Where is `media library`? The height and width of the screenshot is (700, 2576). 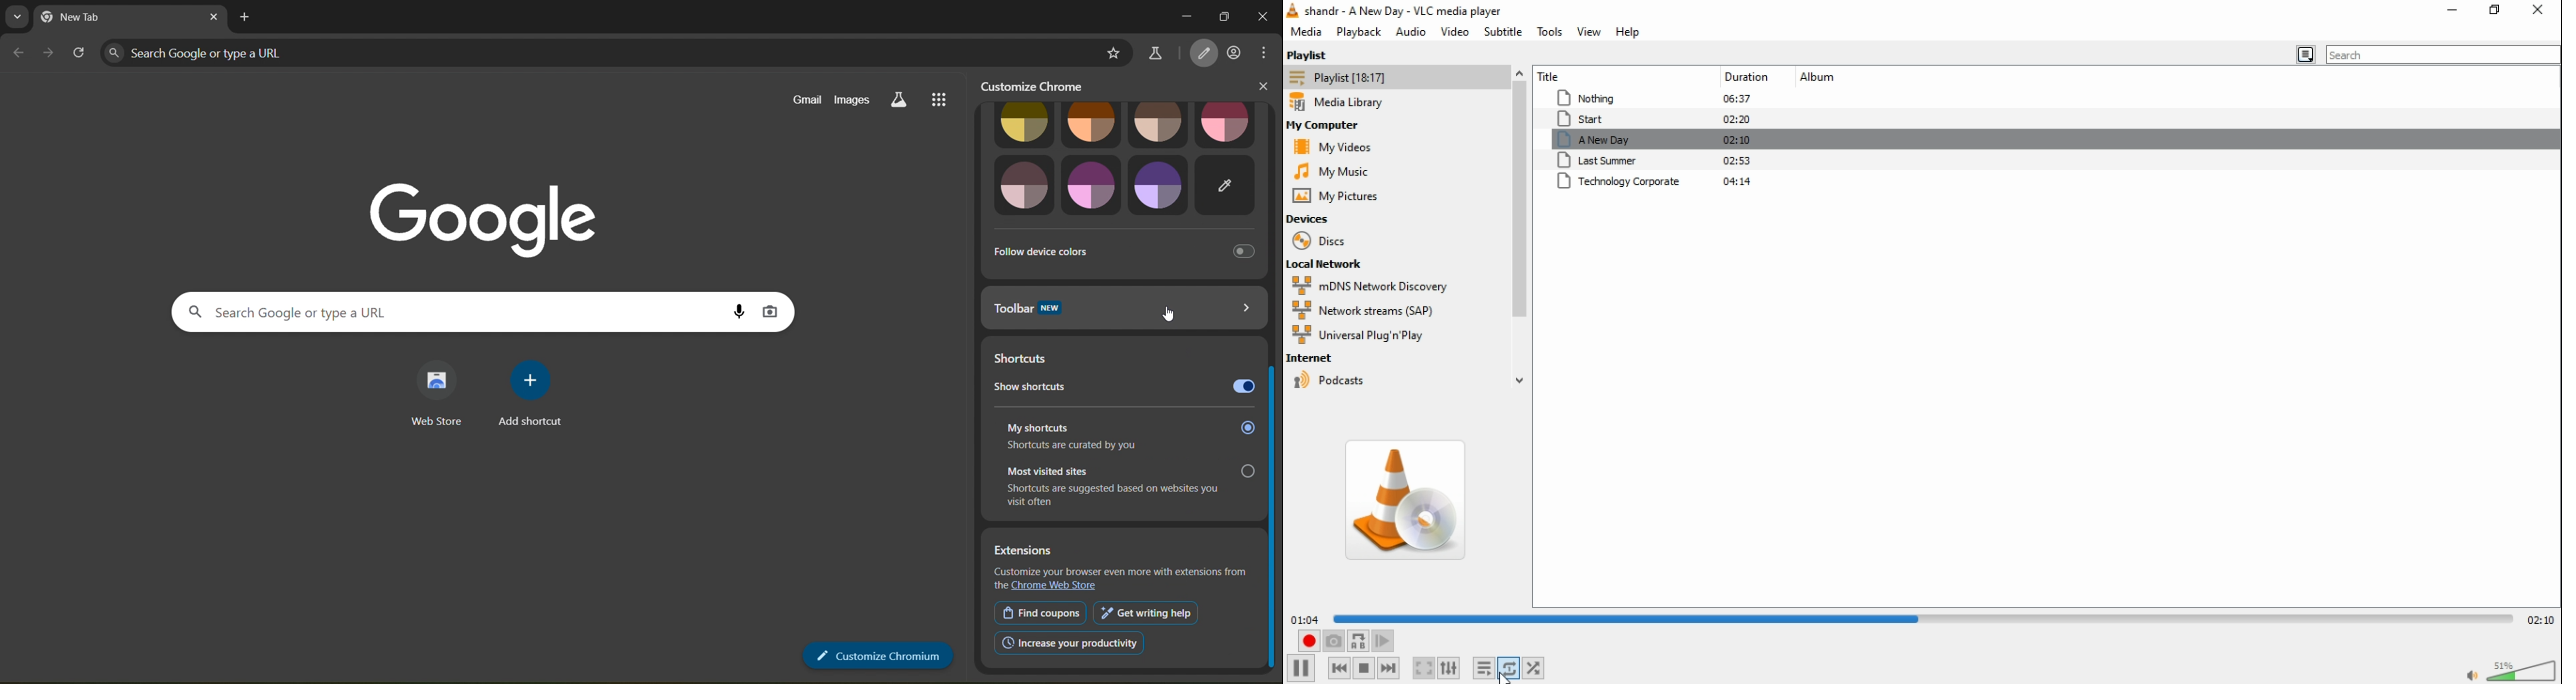
media library is located at coordinates (1348, 102).